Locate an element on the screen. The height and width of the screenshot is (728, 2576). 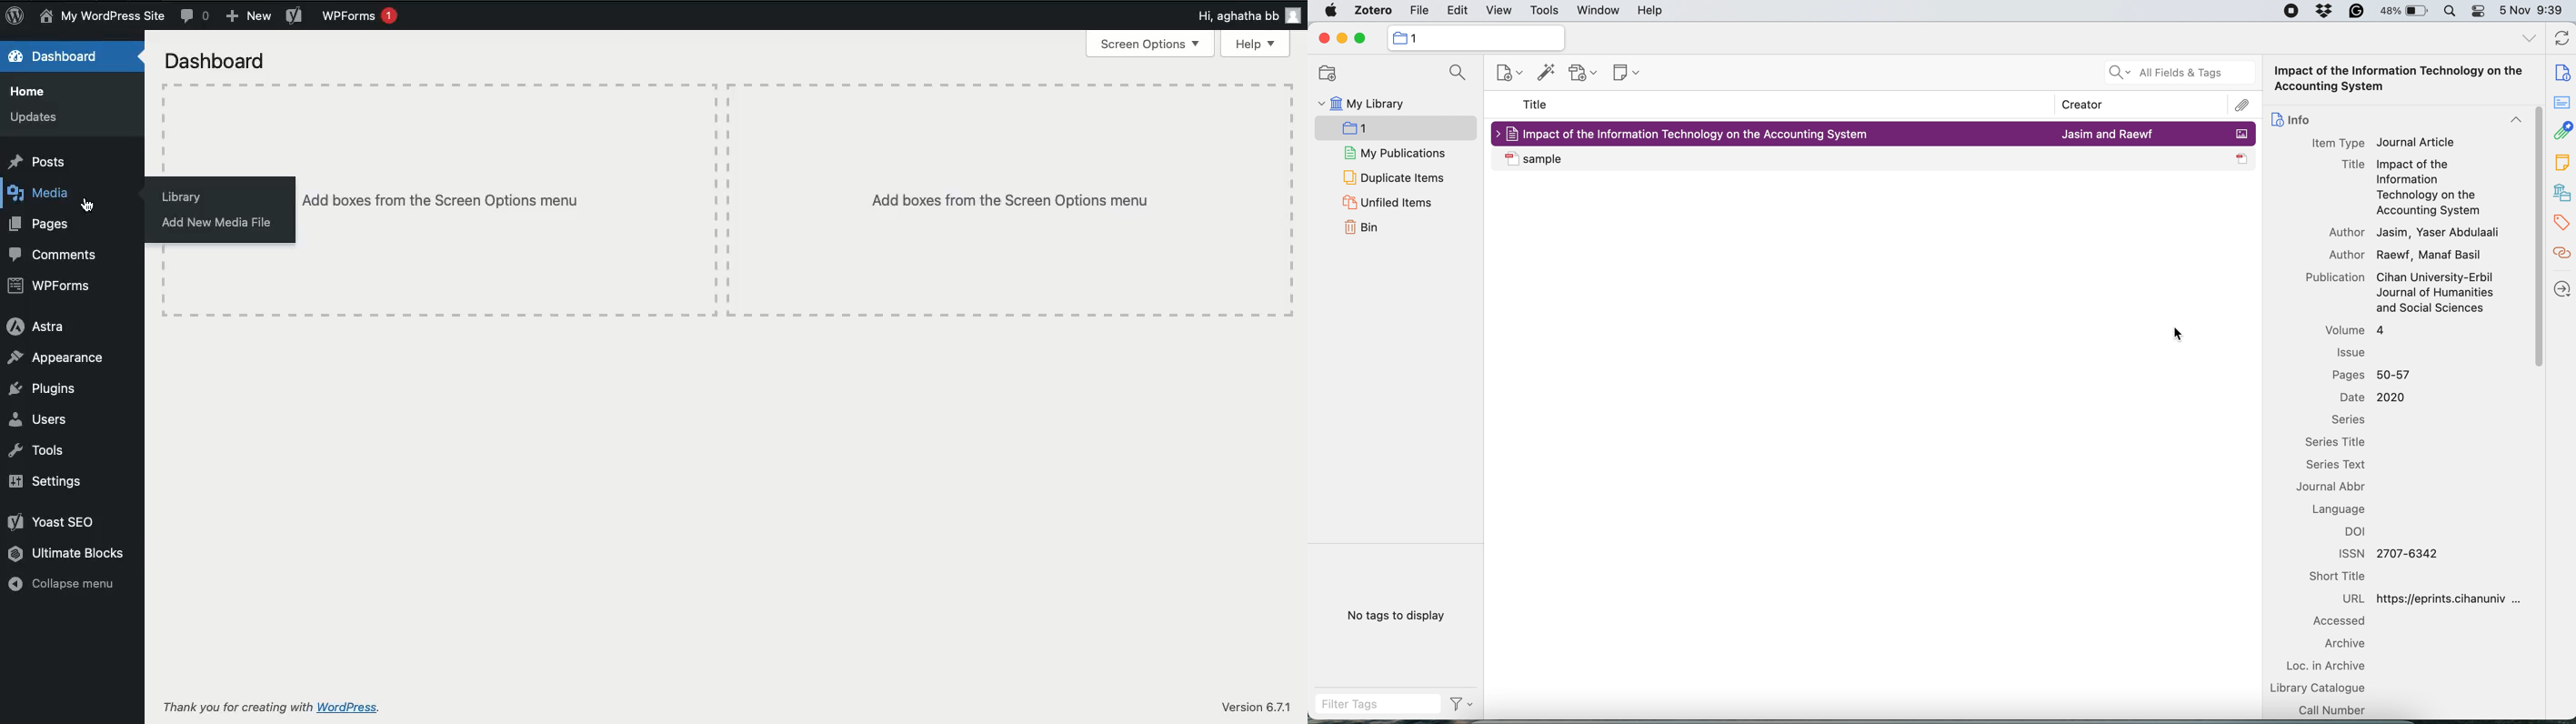
Add boxes from the screen options menu is located at coordinates (514, 199).